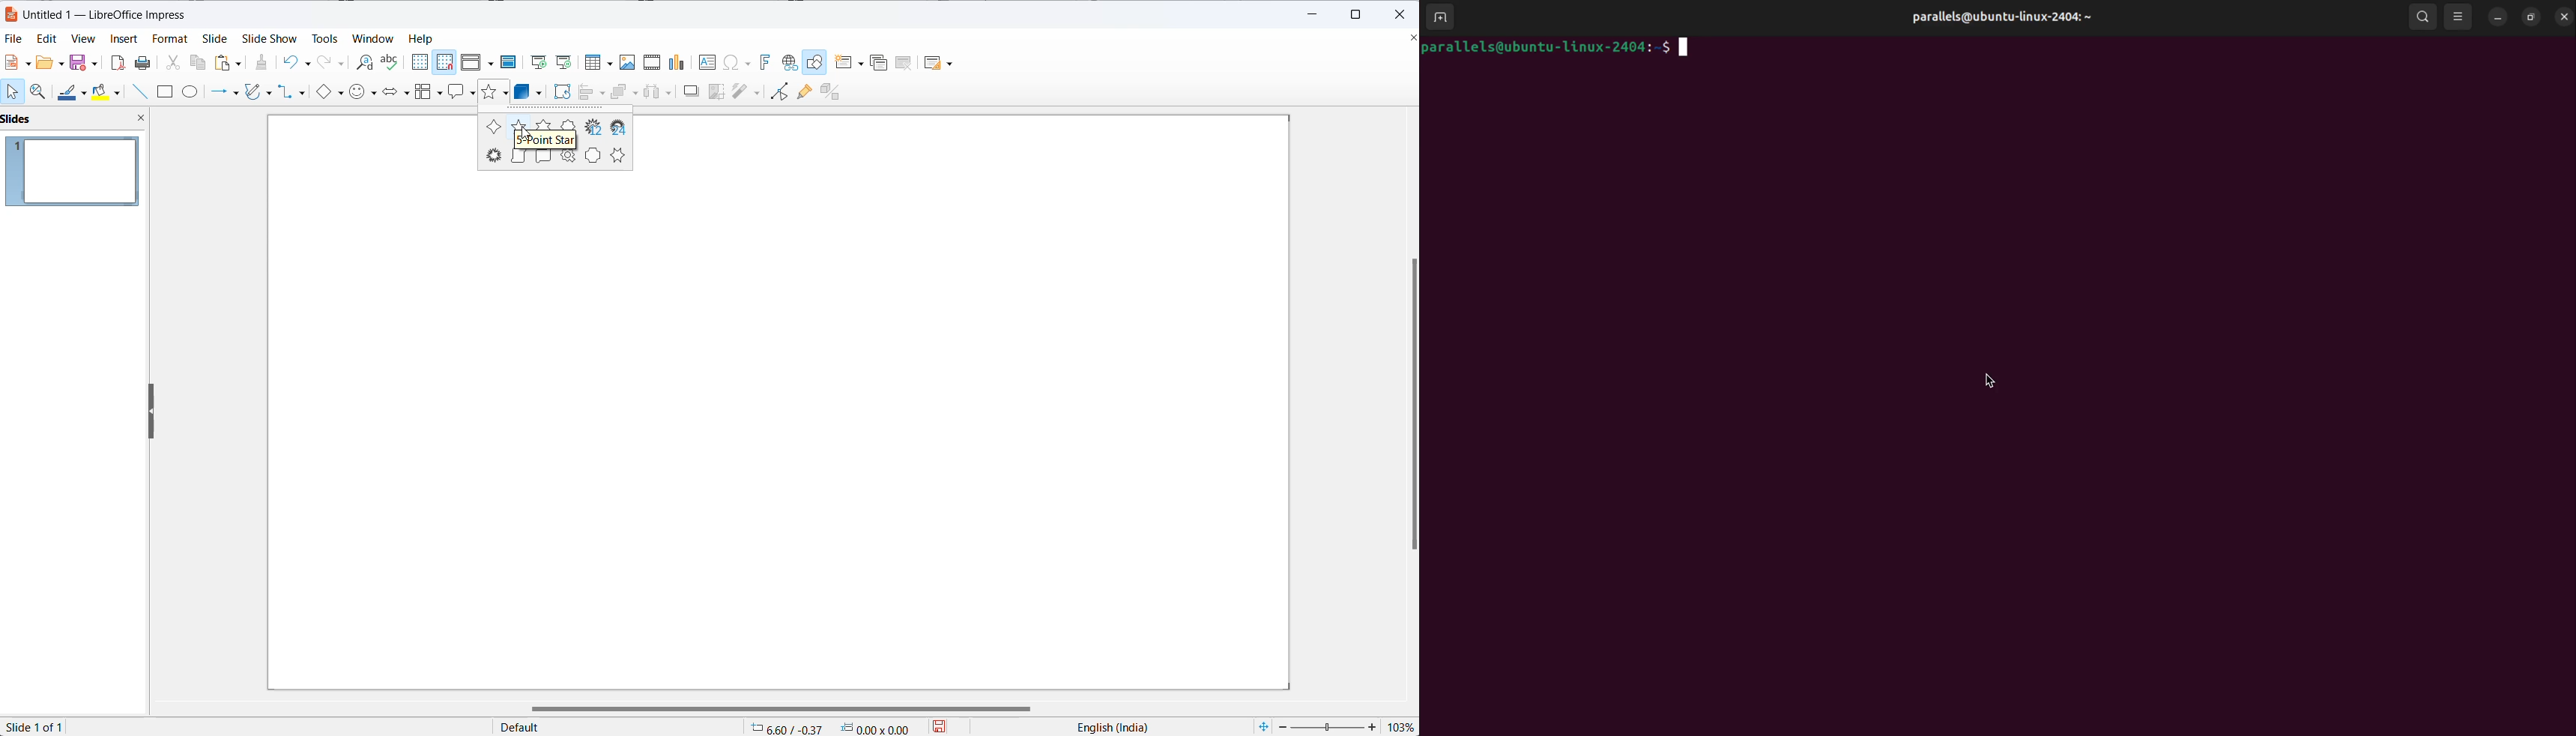 The height and width of the screenshot is (756, 2576). I want to click on 24 point star, so click(620, 126).